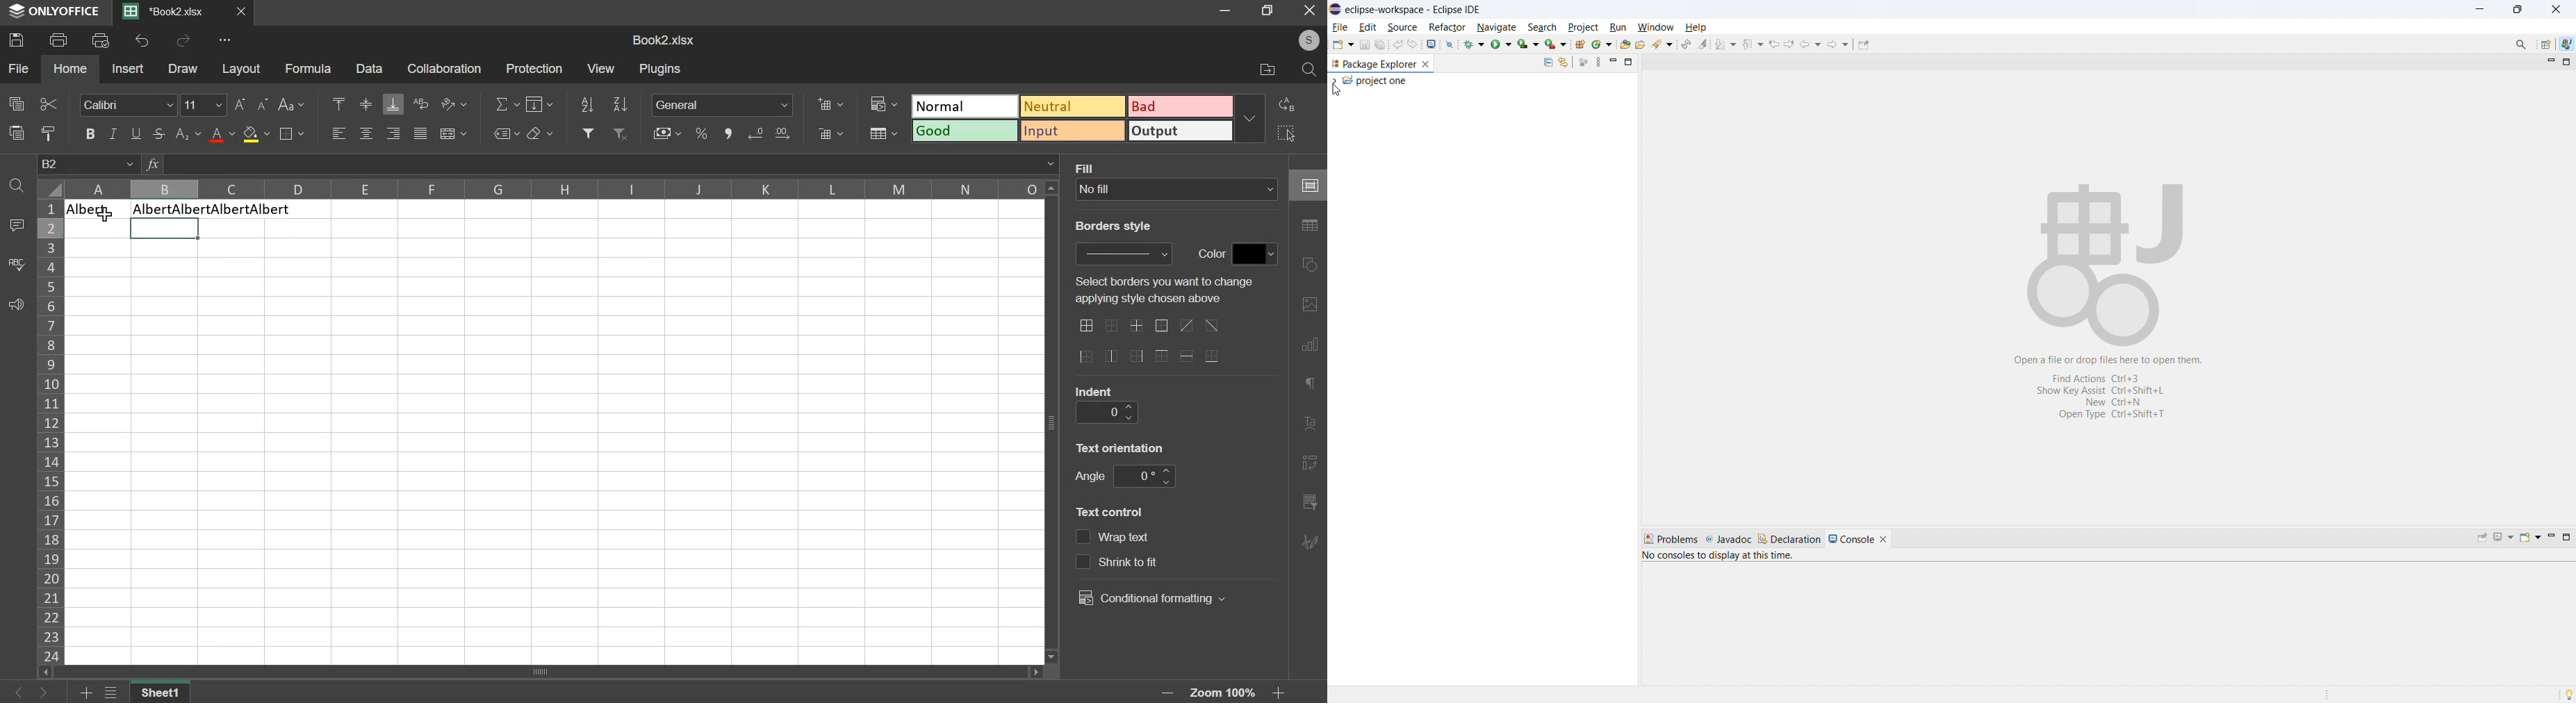  I want to click on text, so click(1088, 476).